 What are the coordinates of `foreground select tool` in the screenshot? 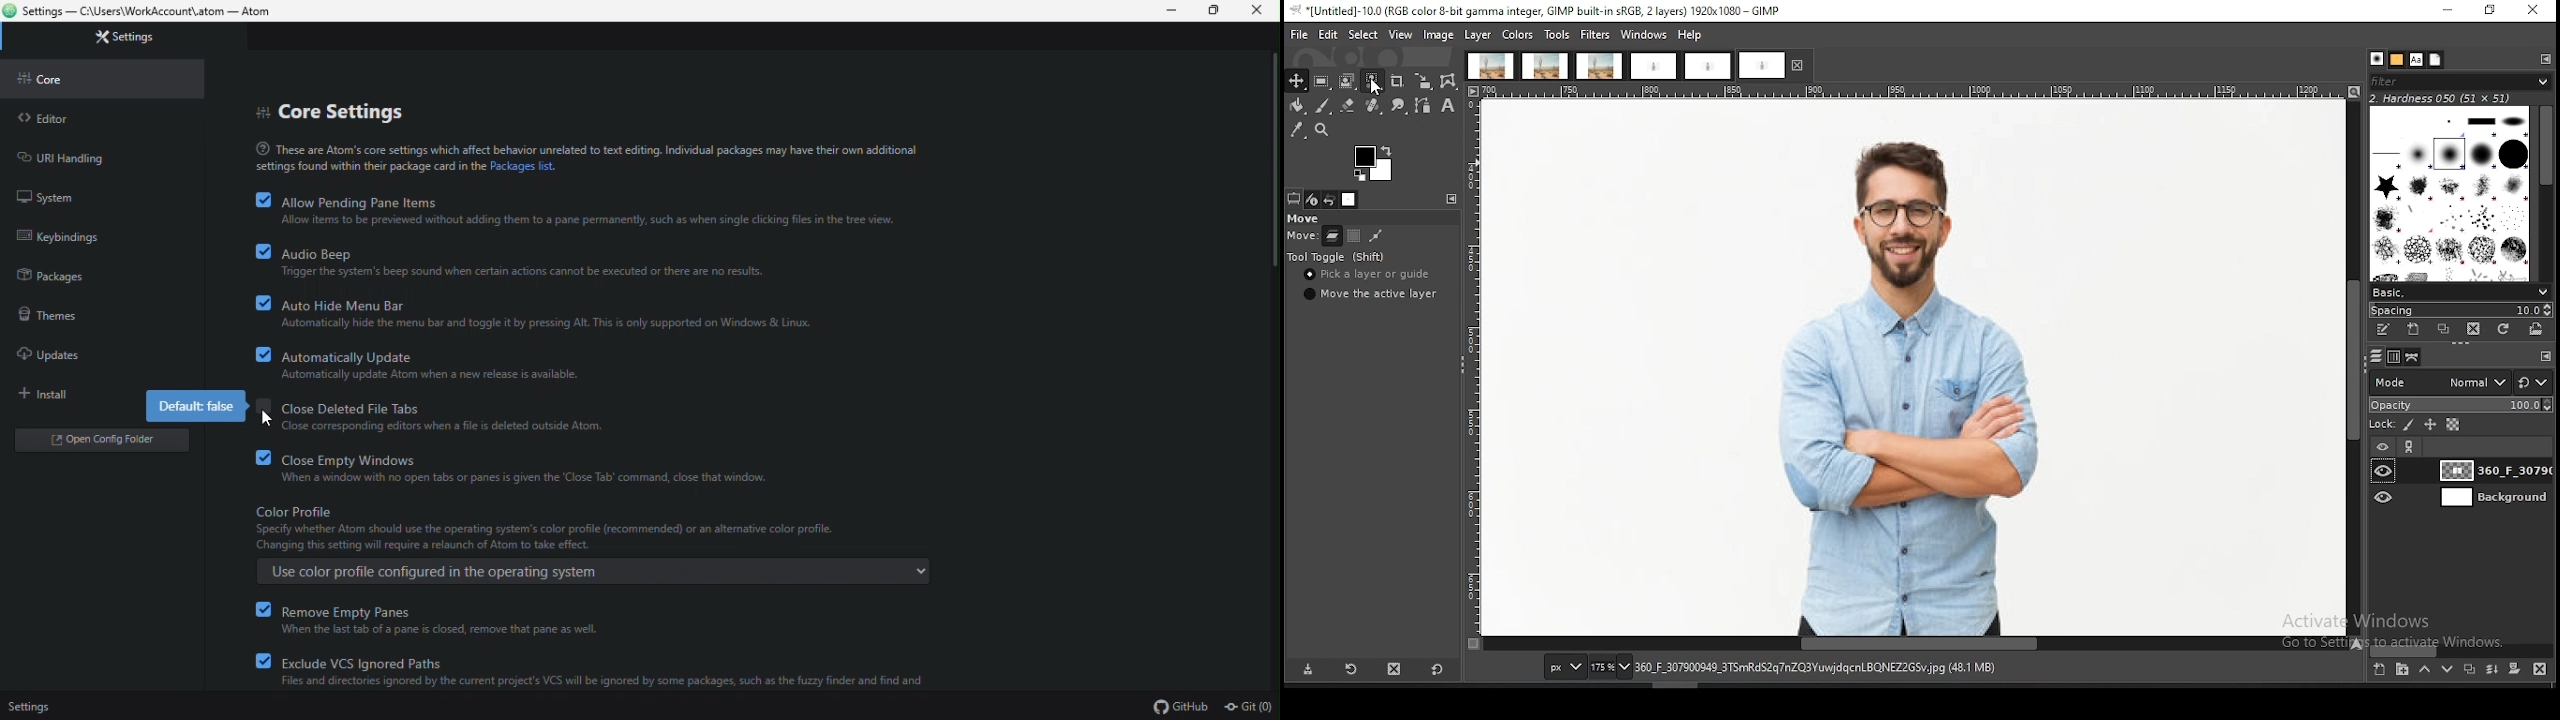 It's located at (1347, 81).